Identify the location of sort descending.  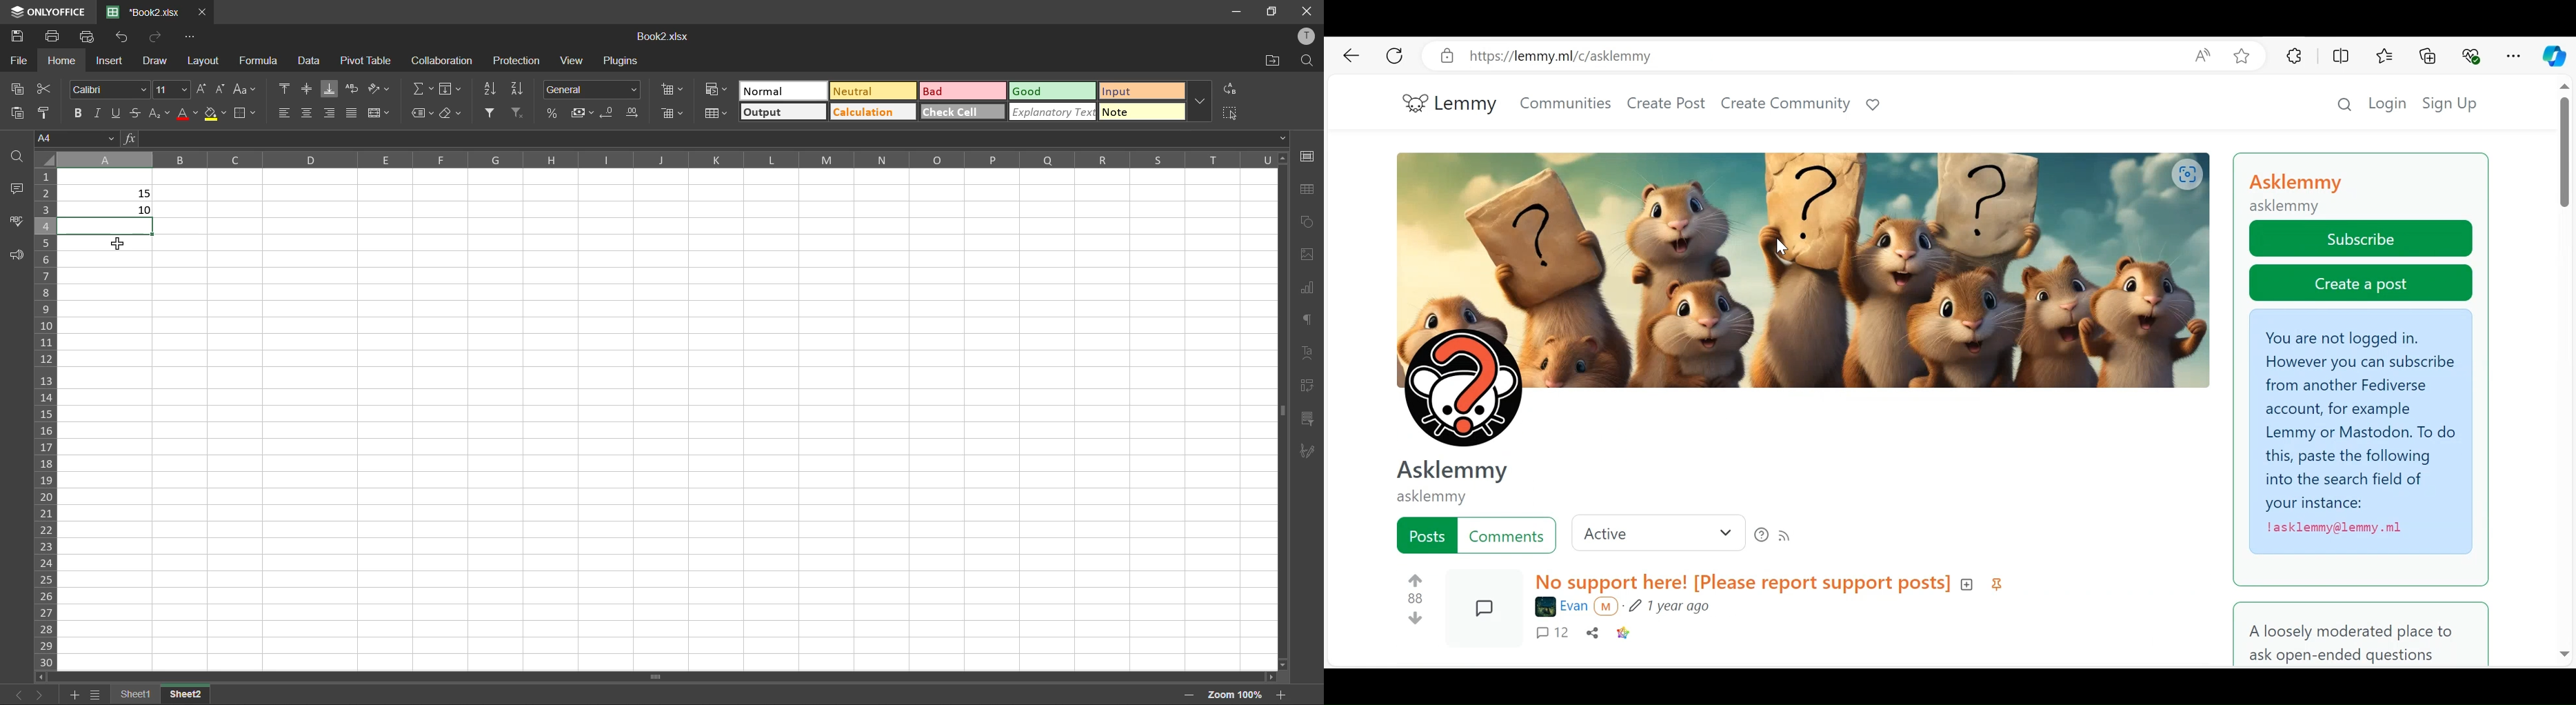
(519, 88).